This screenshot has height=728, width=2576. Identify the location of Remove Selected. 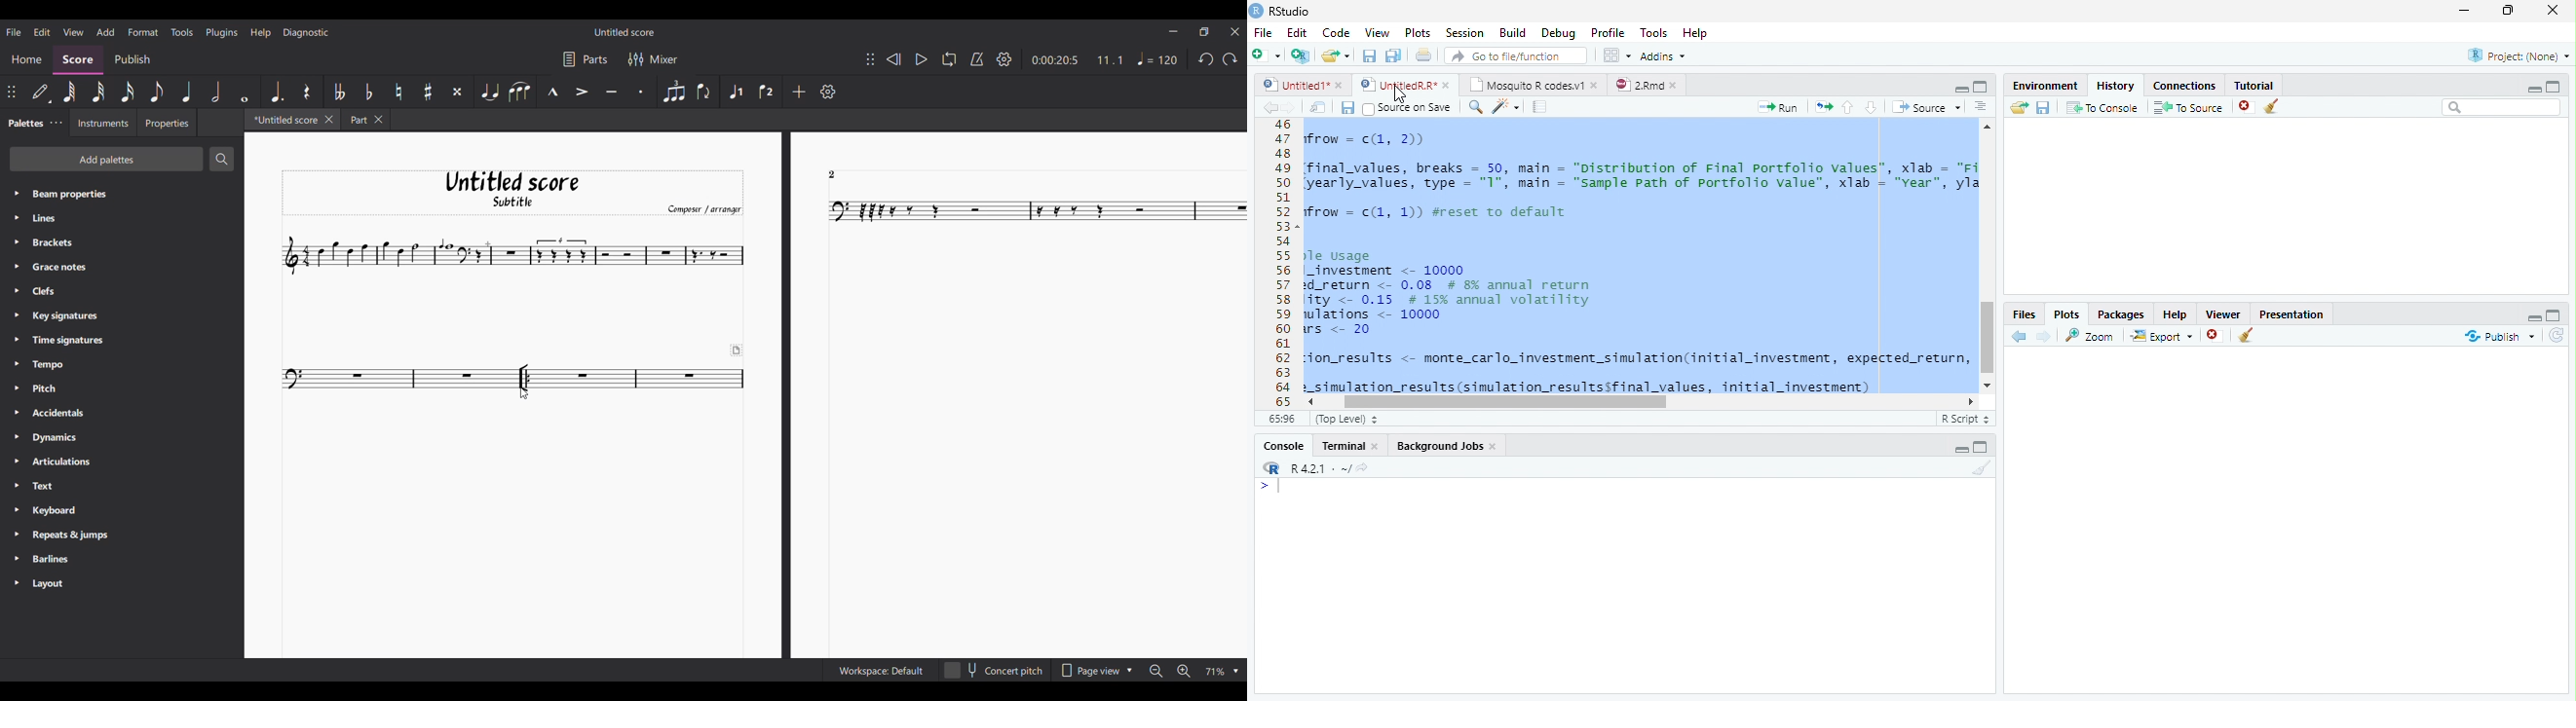
(2248, 106).